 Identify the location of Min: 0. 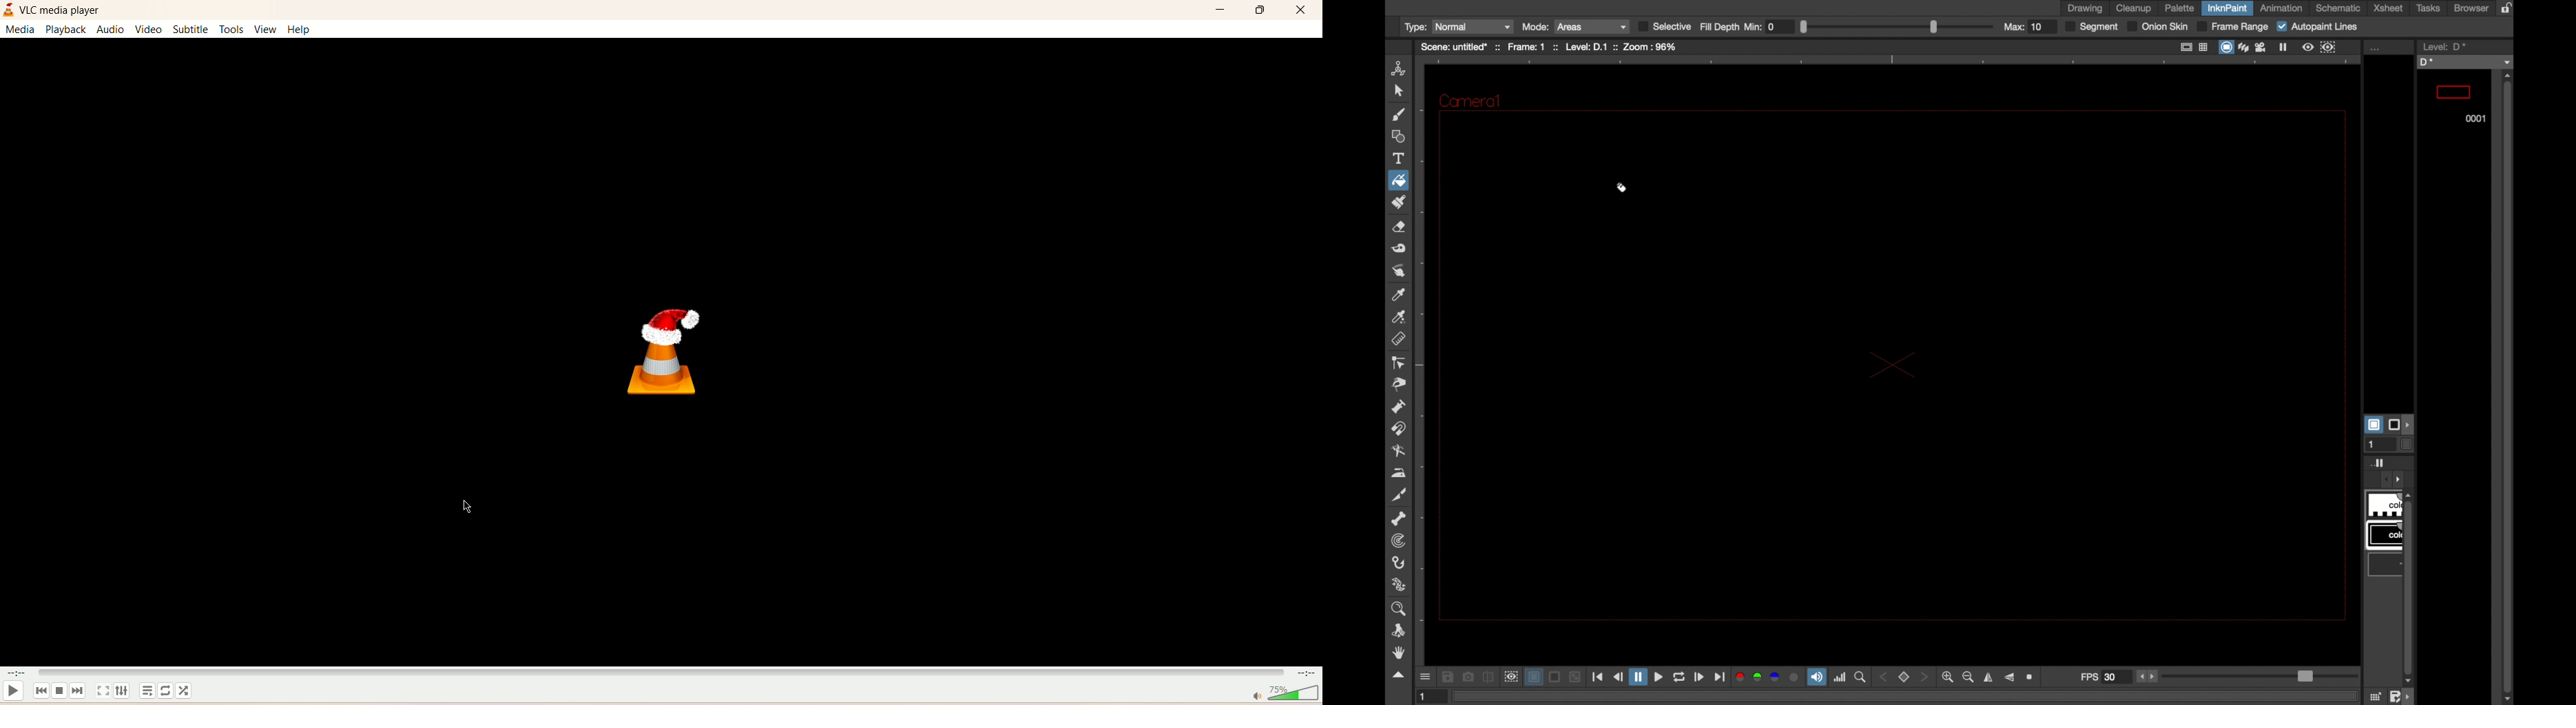
(1770, 26).